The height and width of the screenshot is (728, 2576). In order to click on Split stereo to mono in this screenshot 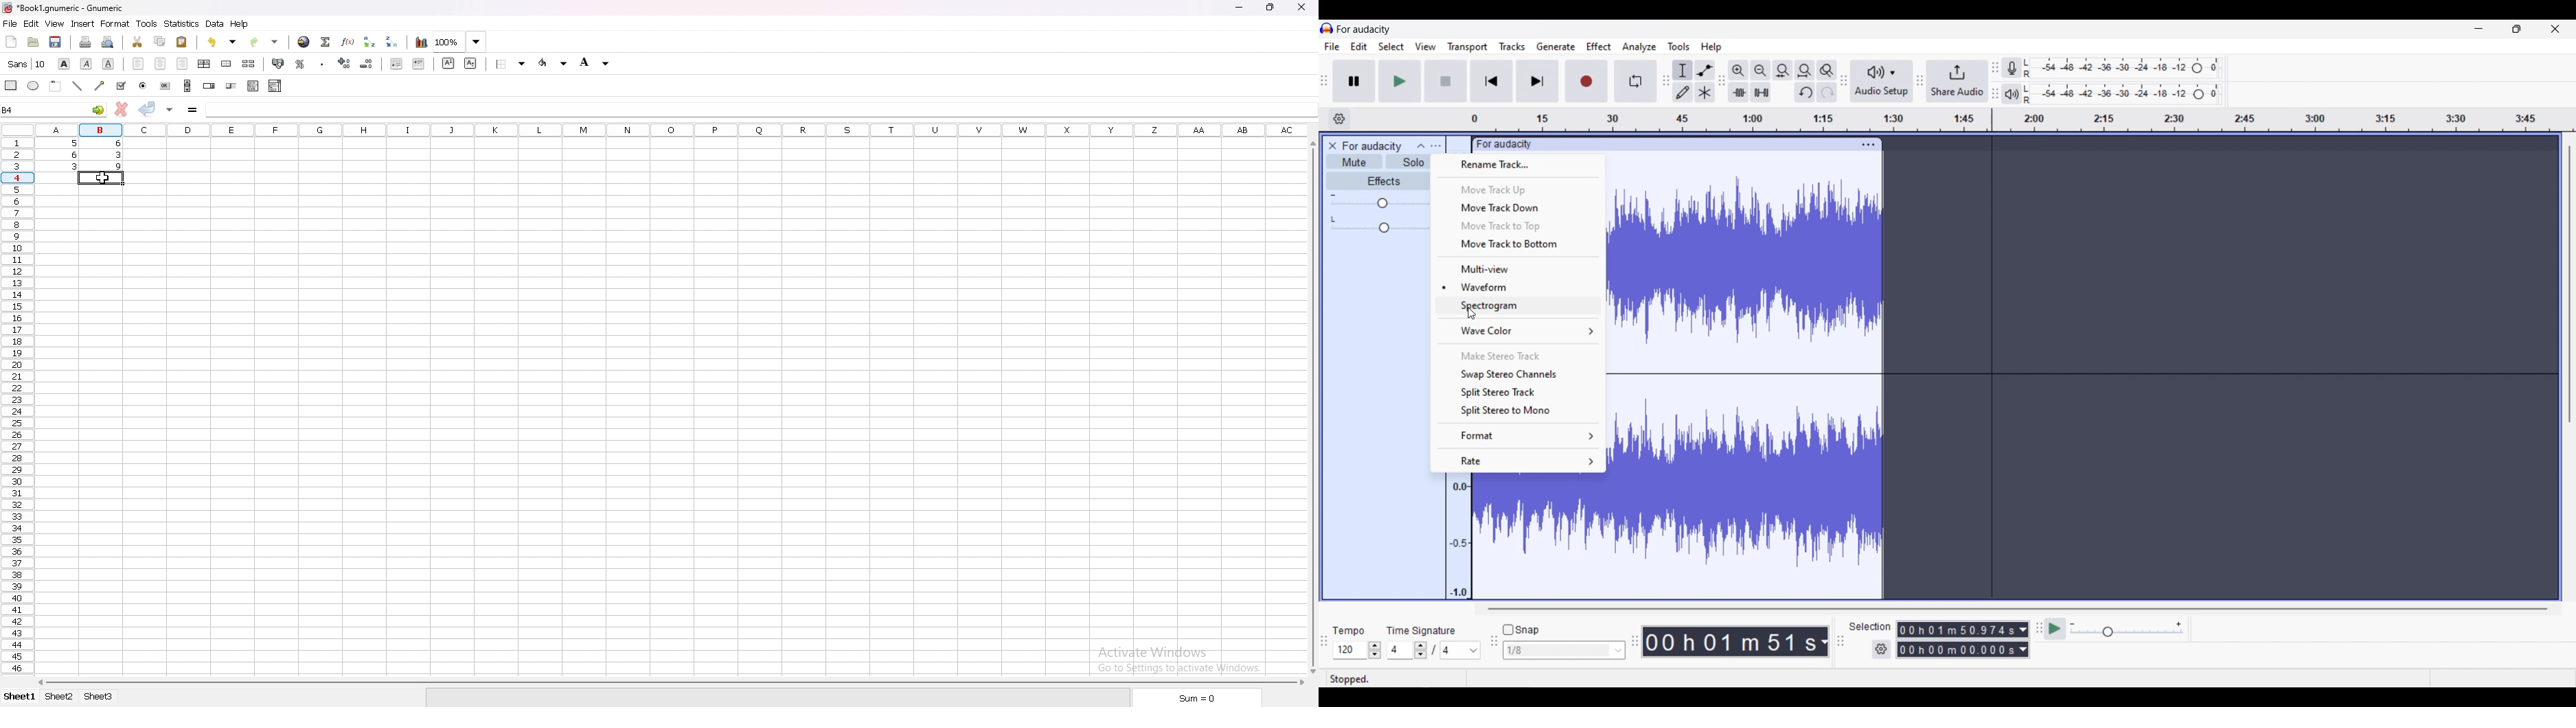, I will do `click(1519, 410)`.